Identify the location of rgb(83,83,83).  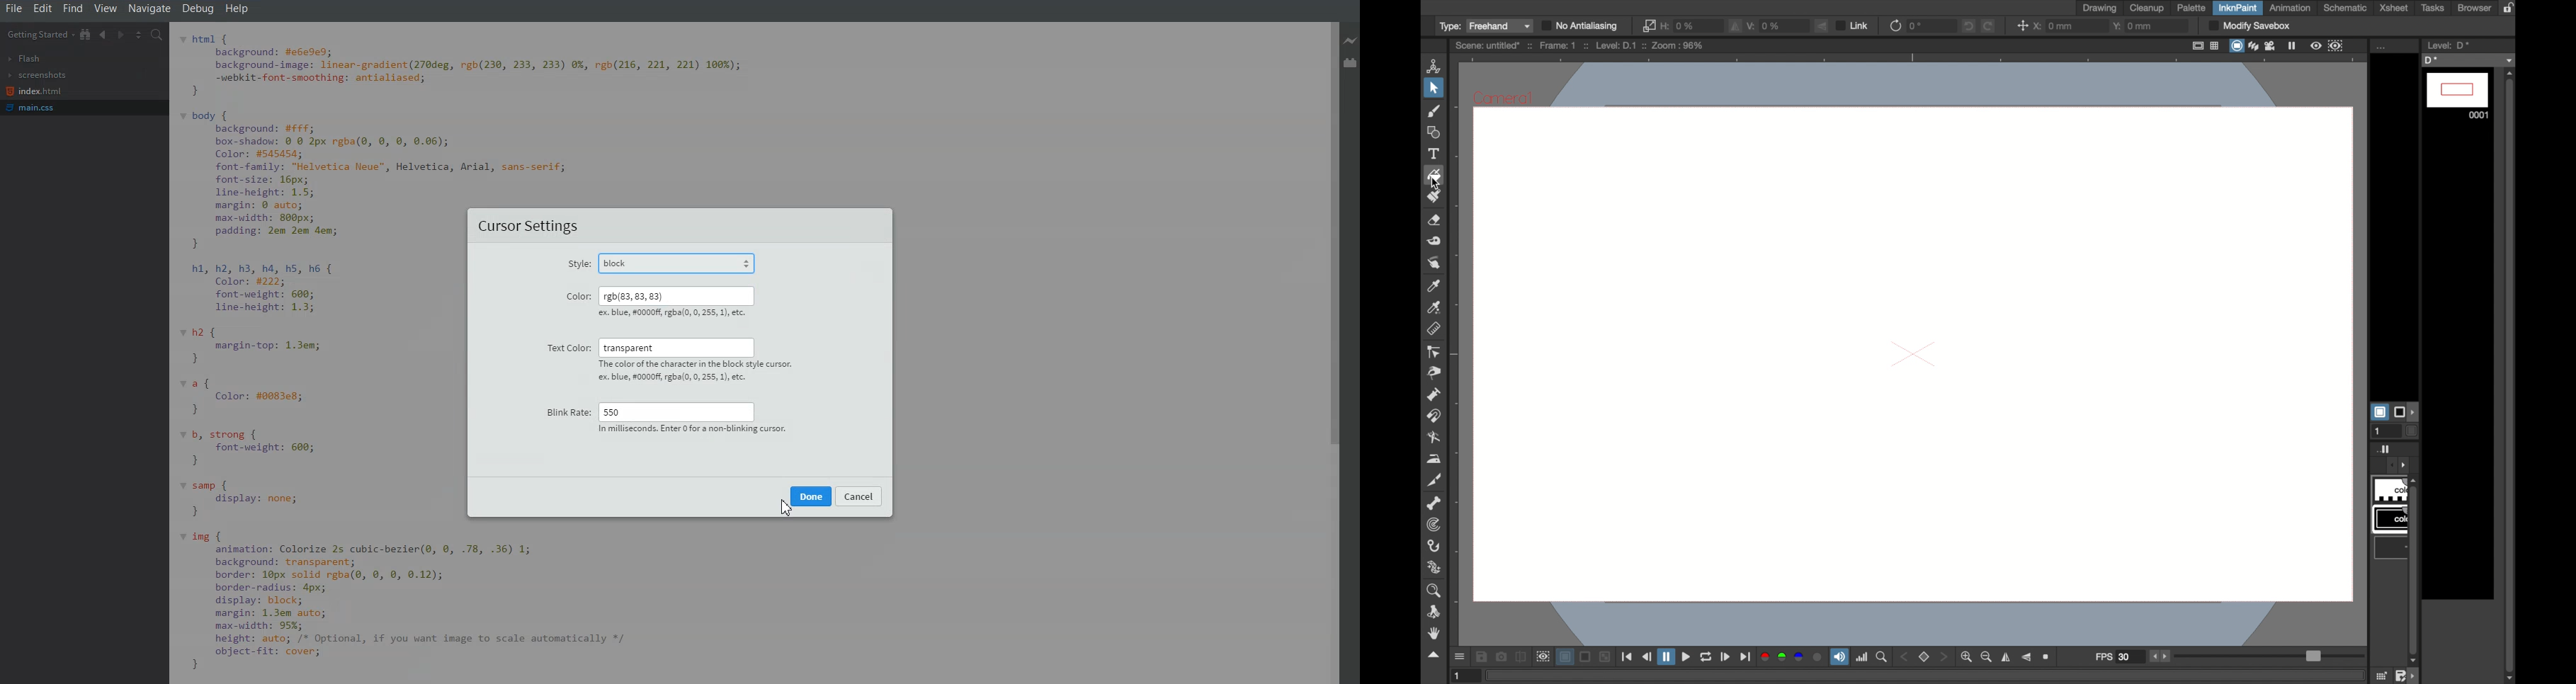
(674, 295).